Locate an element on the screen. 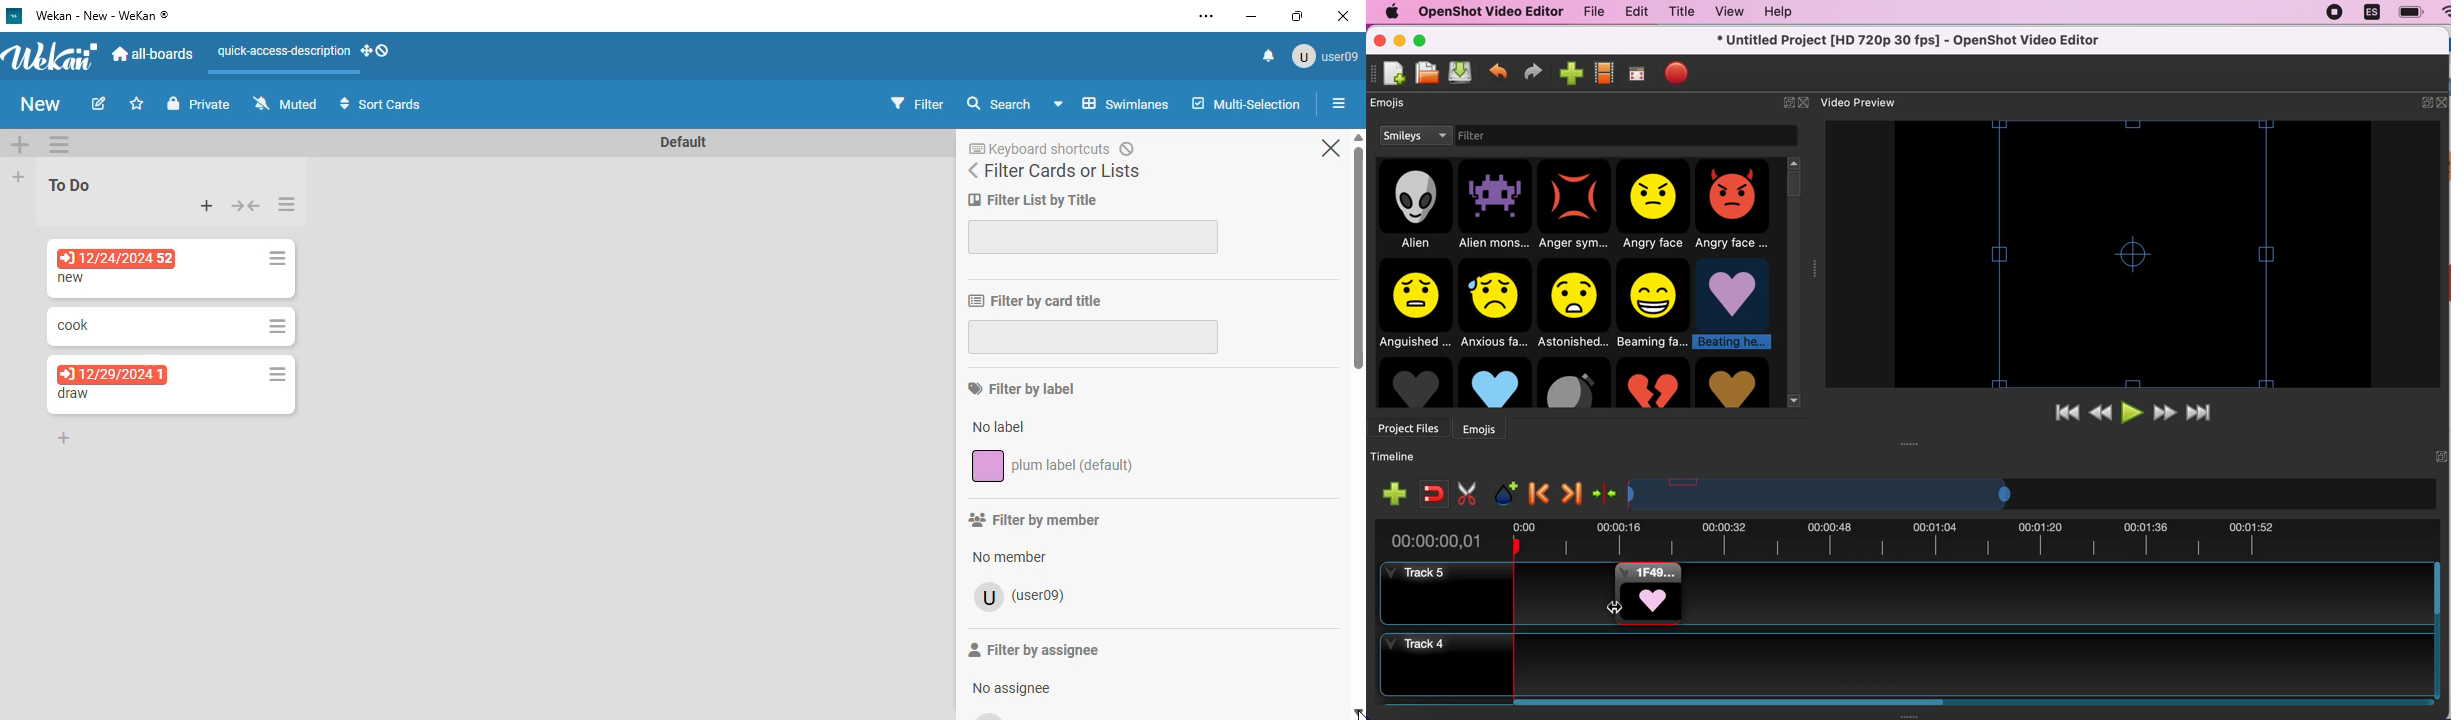 This screenshot has width=2464, height=728. video preview is located at coordinates (2132, 254).